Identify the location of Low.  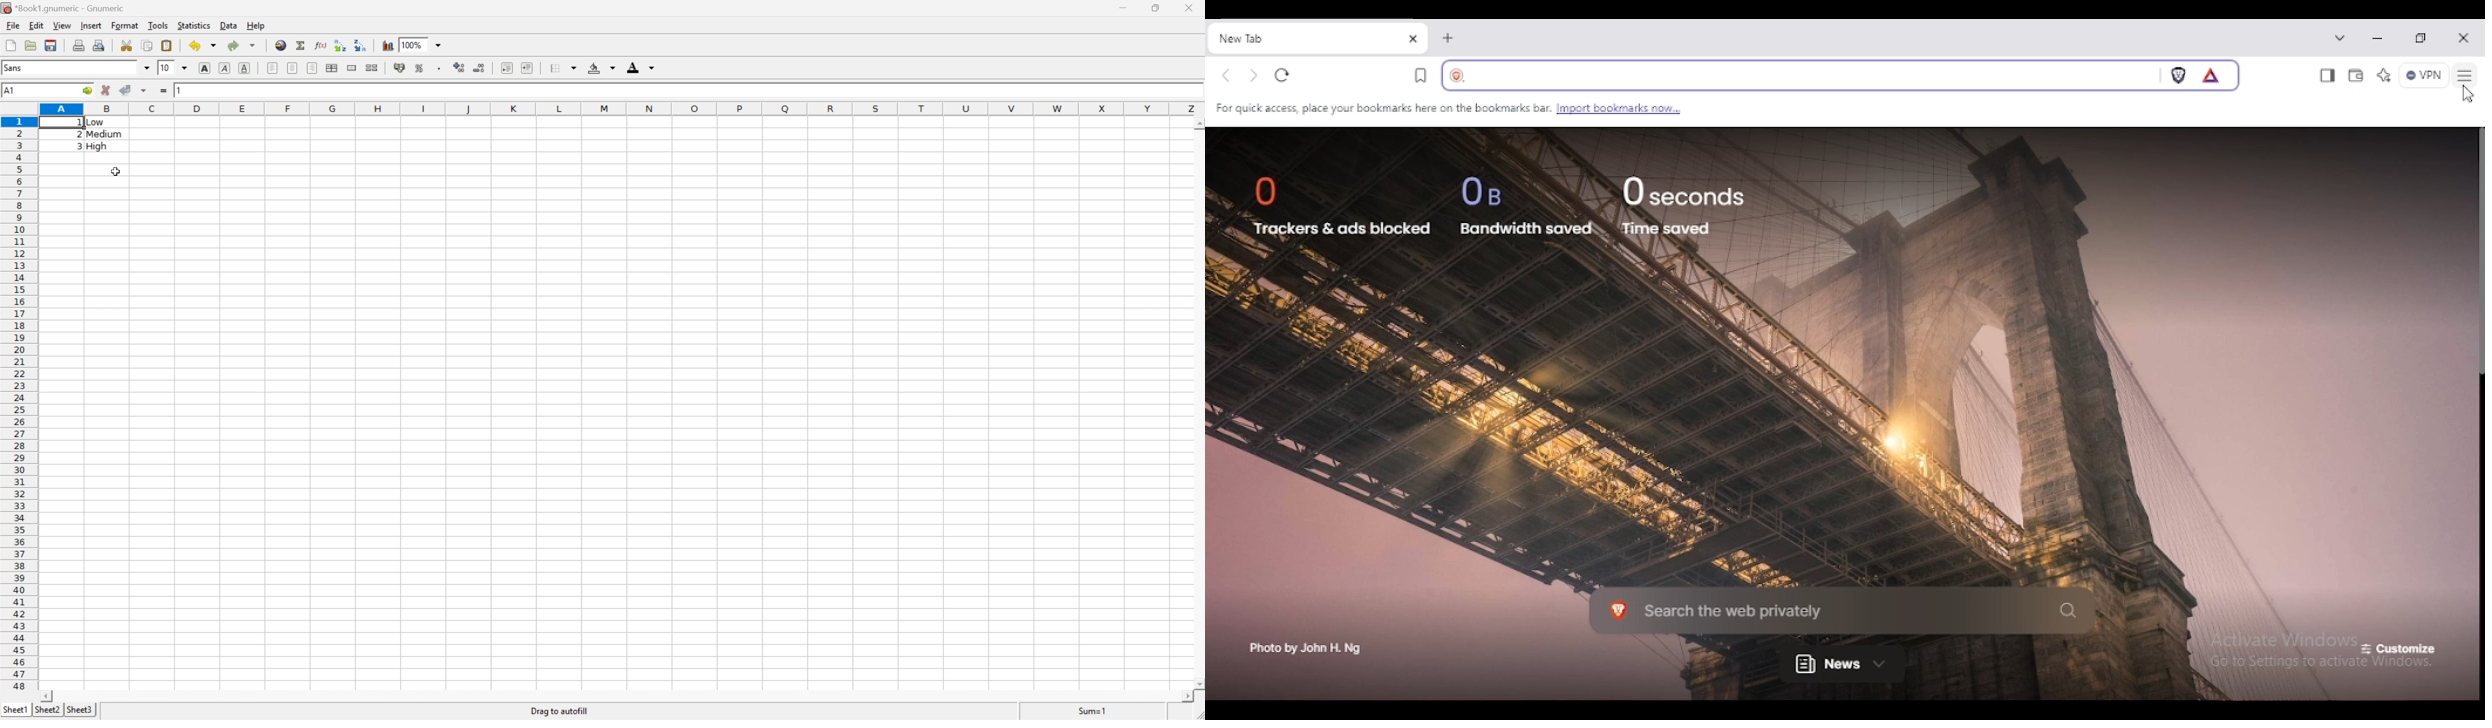
(100, 123).